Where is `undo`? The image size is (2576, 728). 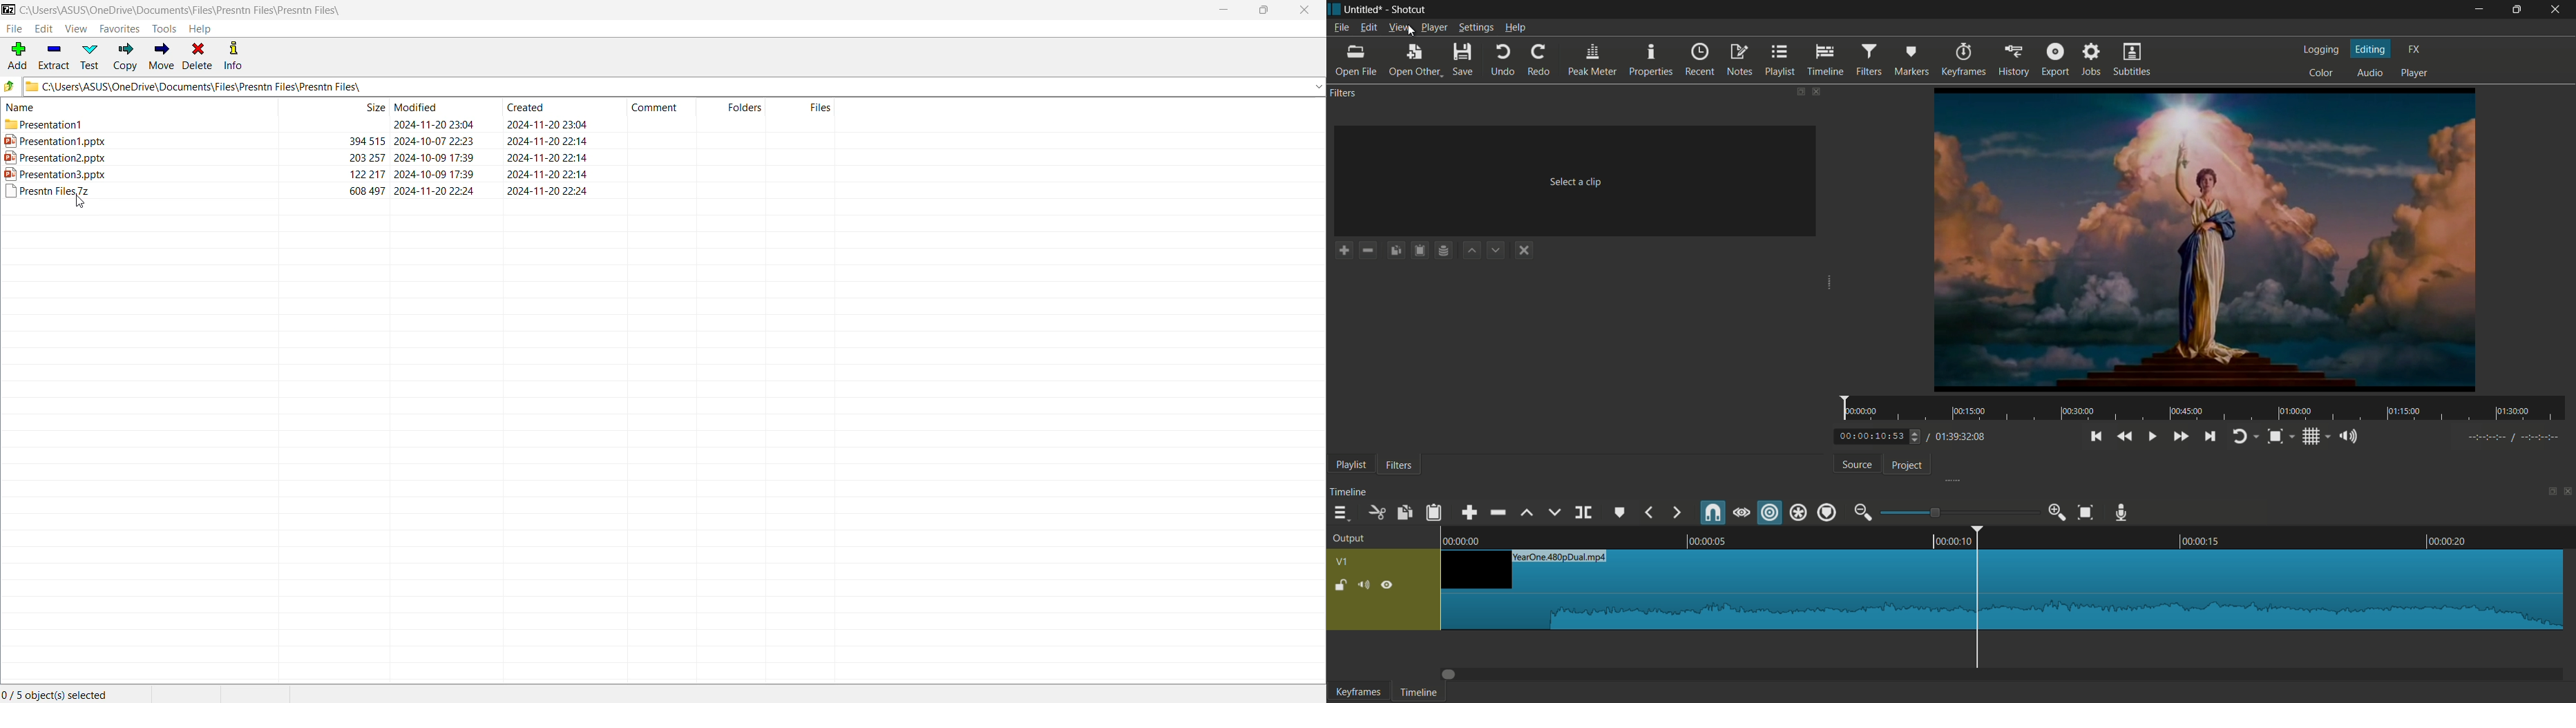
undo is located at coordinates (1503, 61).